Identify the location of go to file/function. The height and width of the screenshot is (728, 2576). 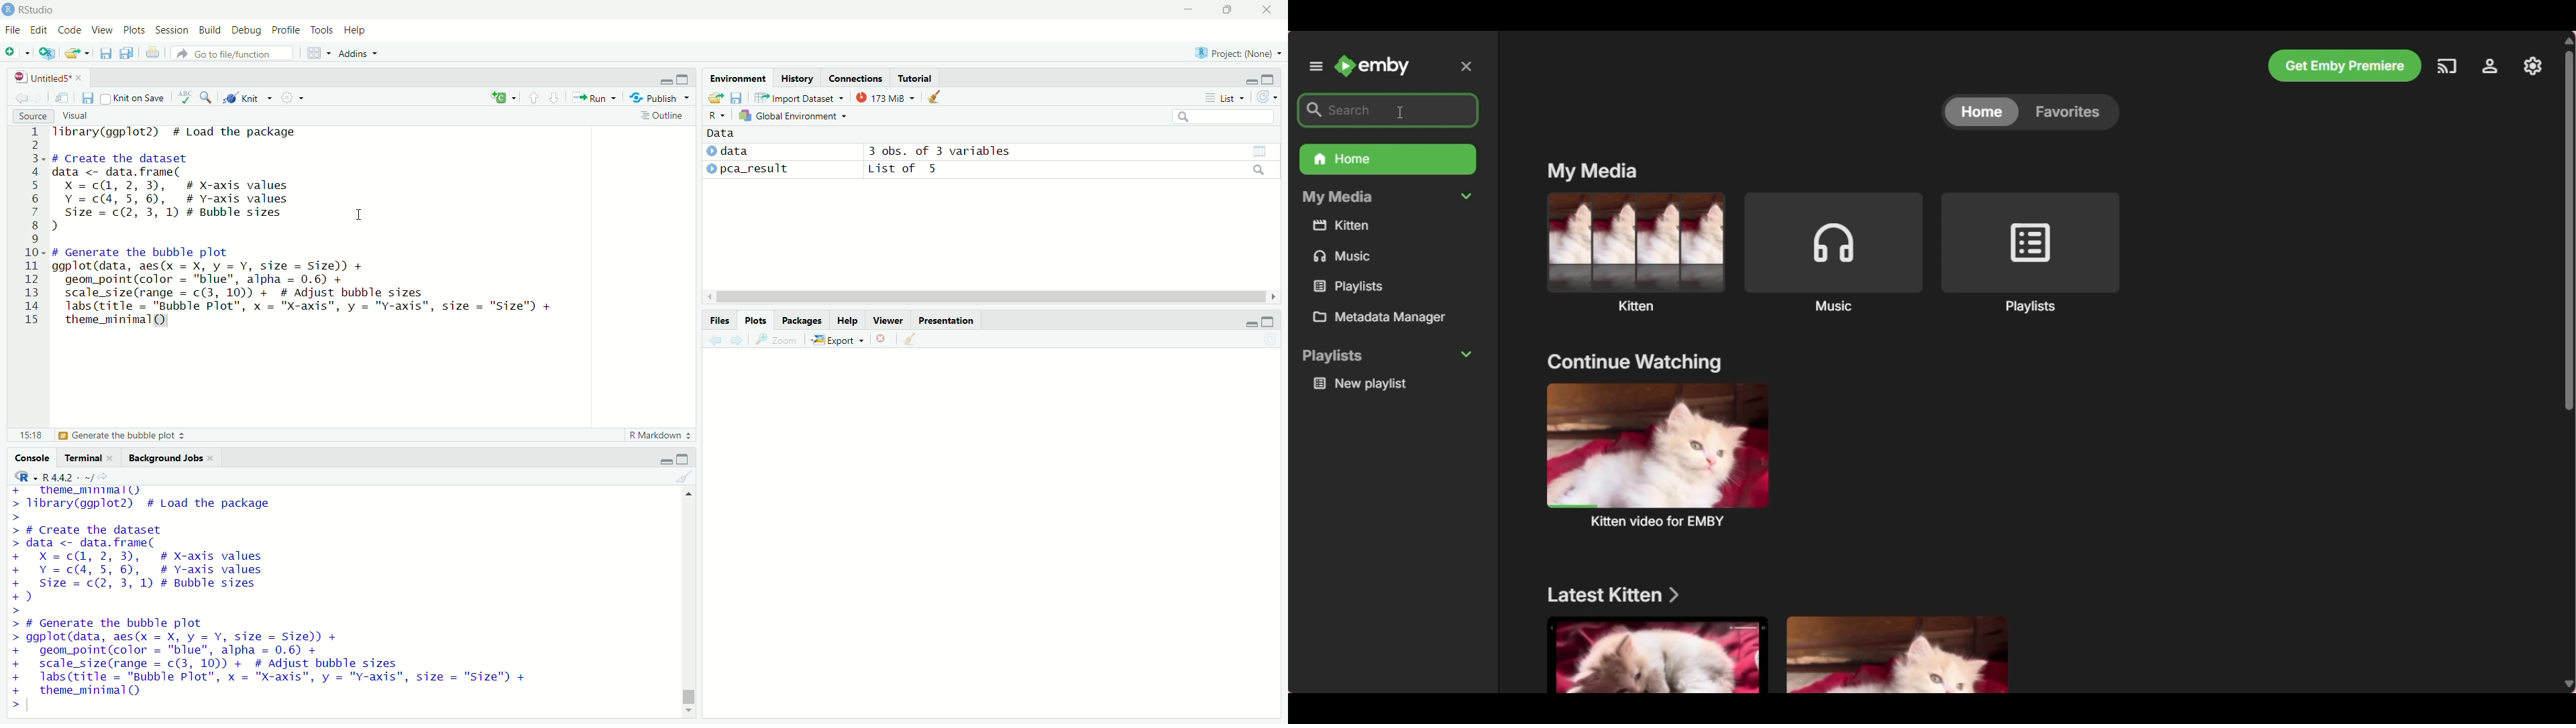
(233, 53).